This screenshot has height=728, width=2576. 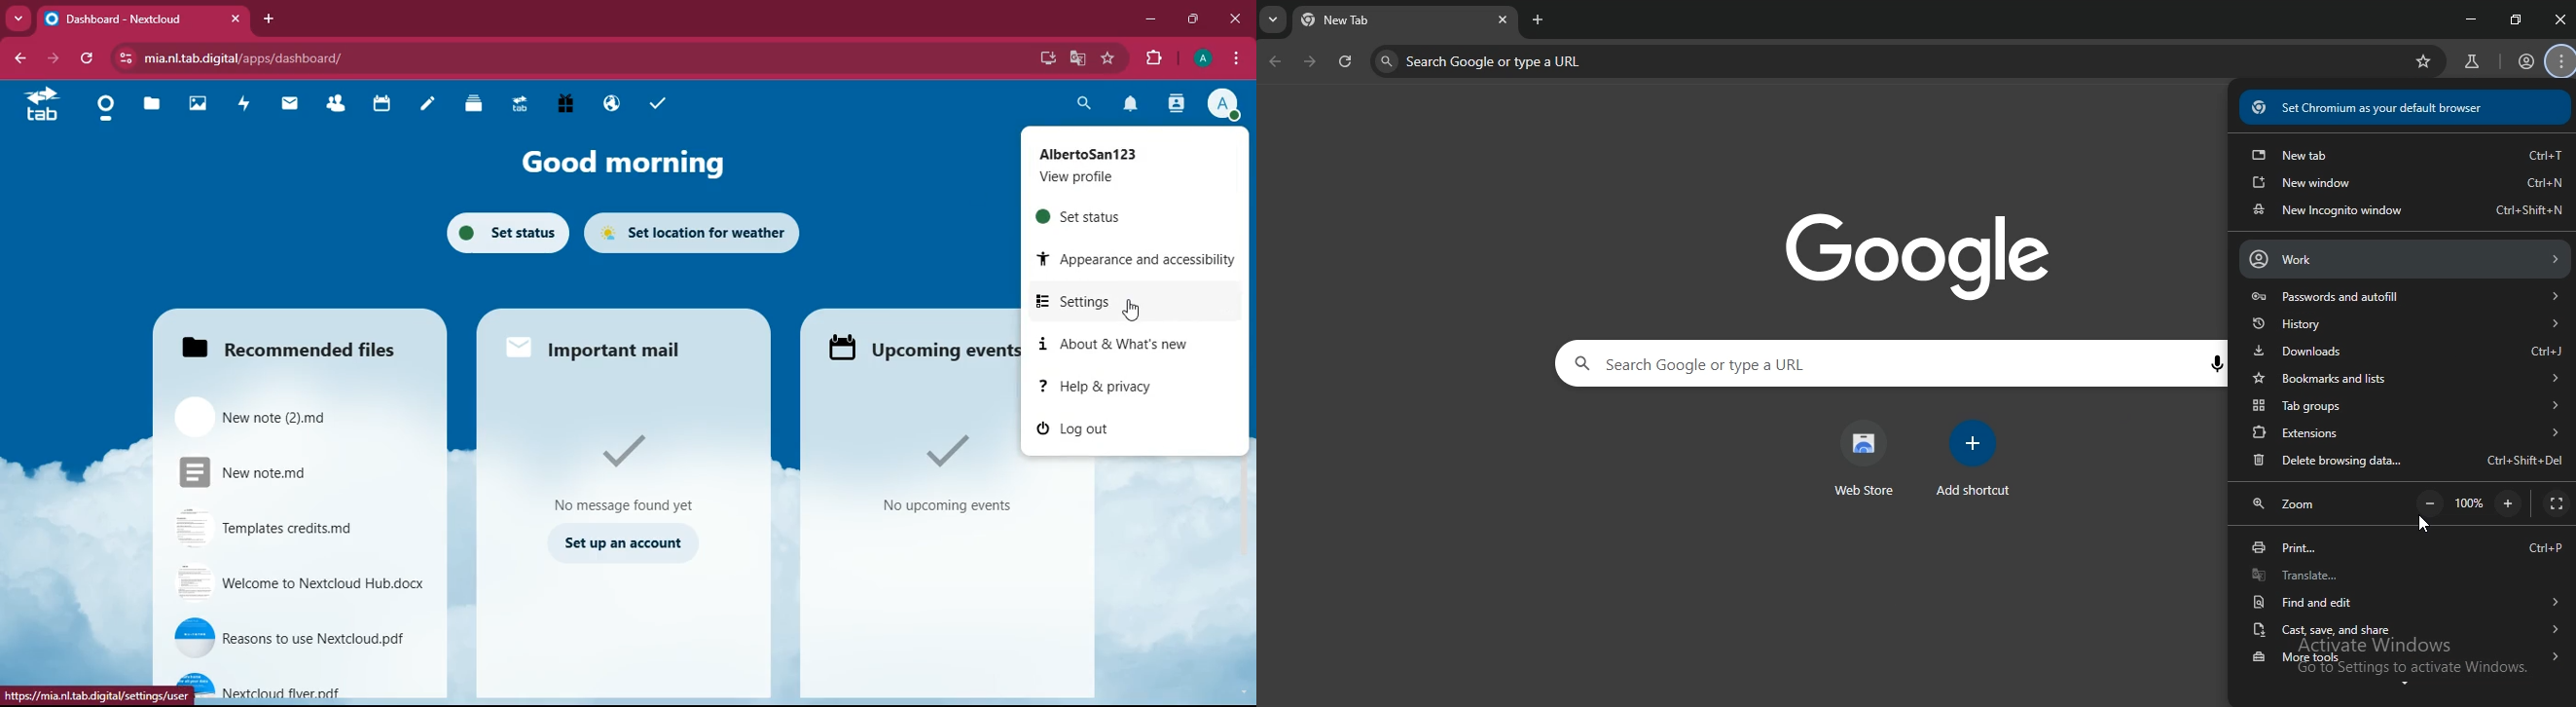 I want to click on images, so click(x=199, y=105).